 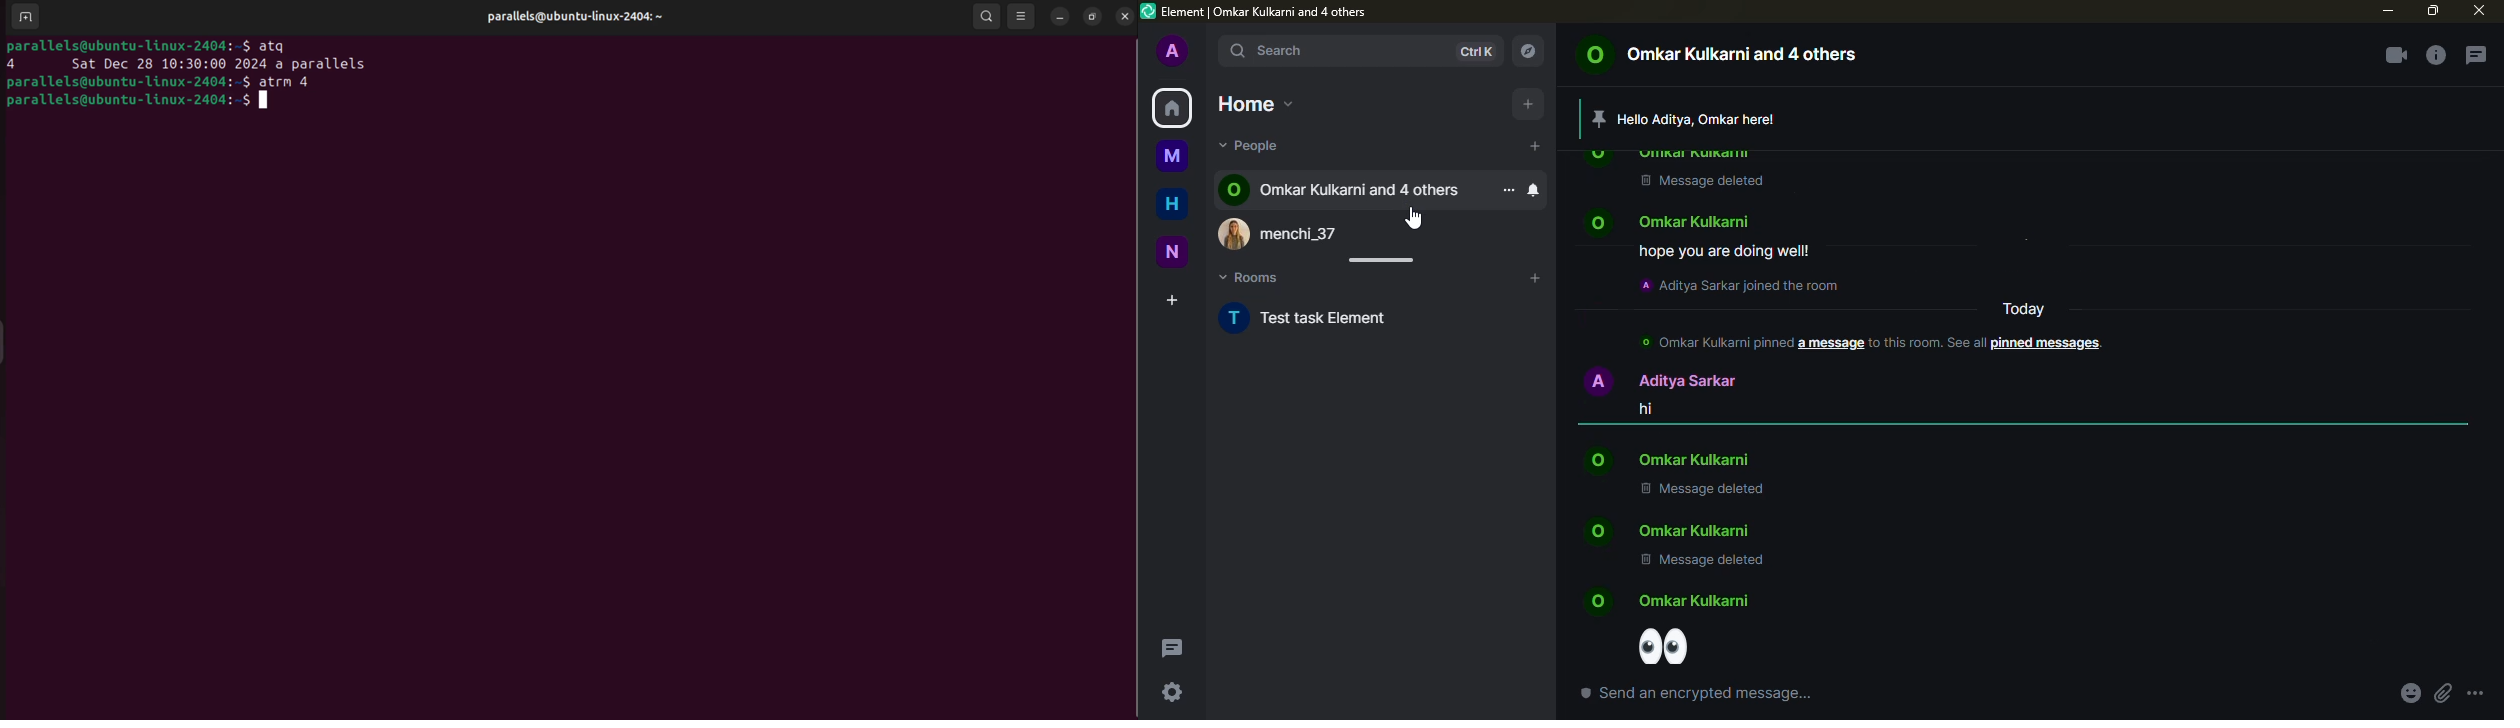 I want to click on emoji, so click(x=1671, y=647).